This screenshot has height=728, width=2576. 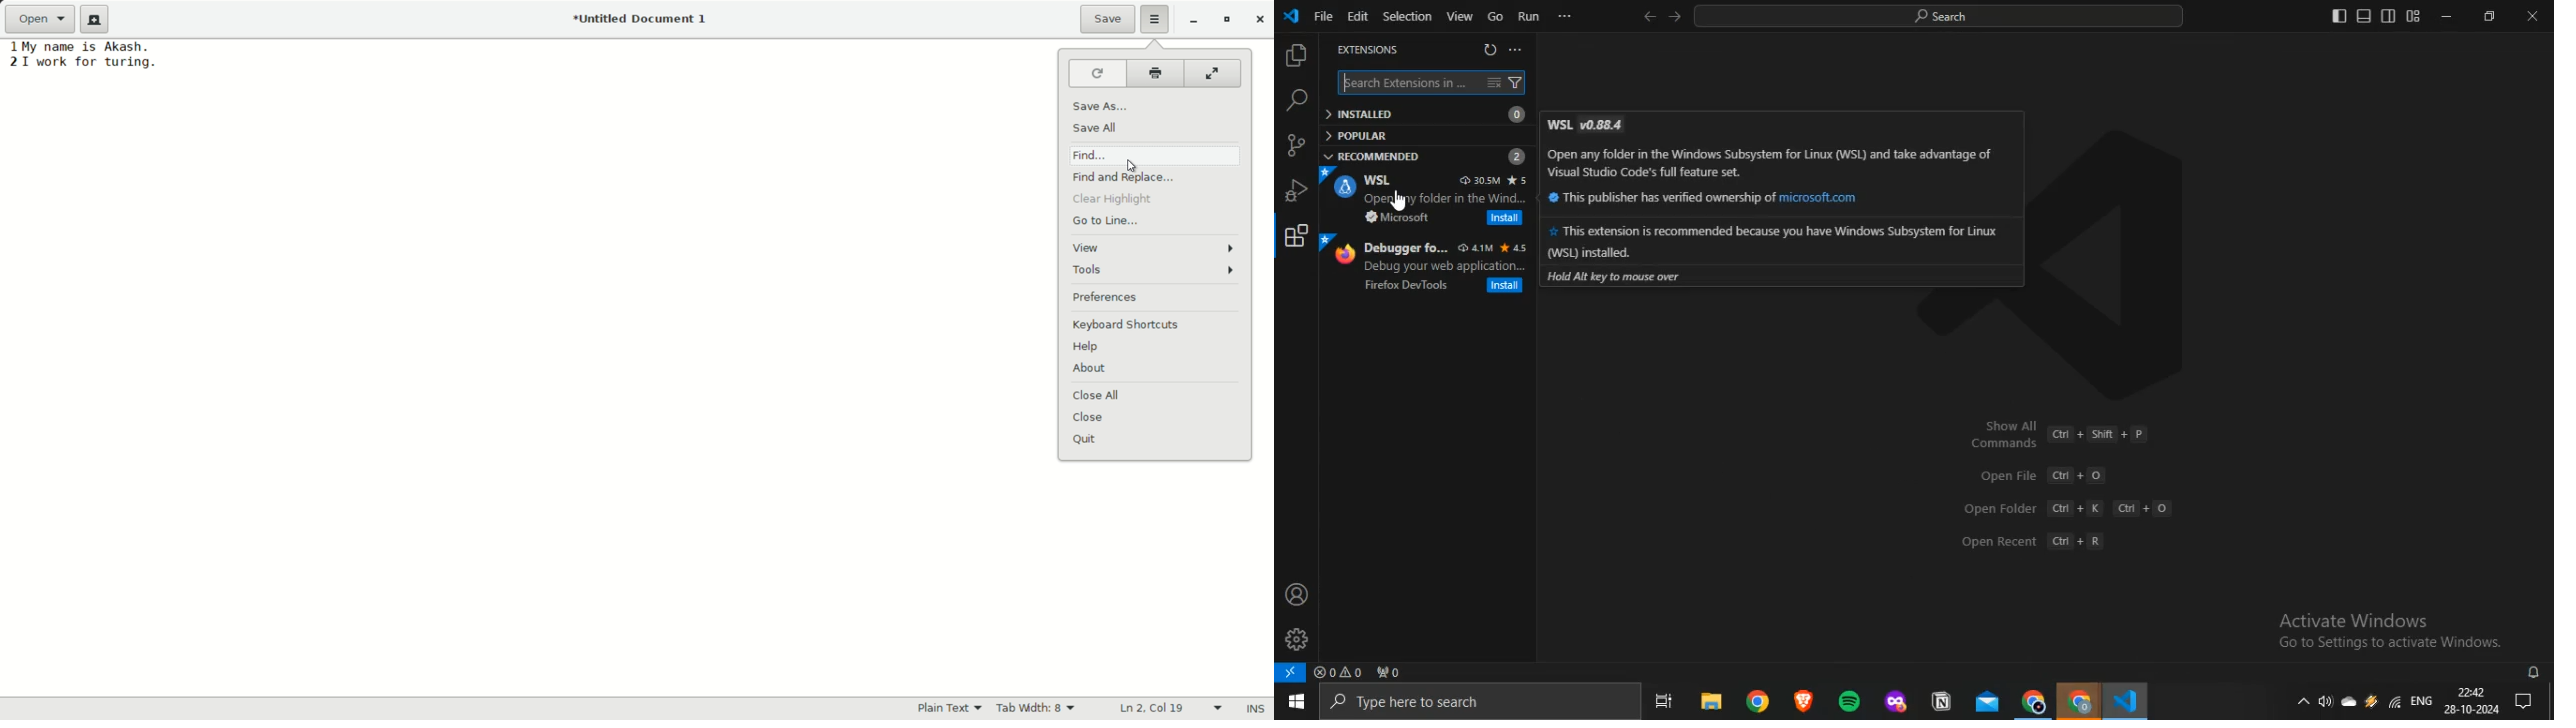 What do you see at coordinates (1195, 21) in the screenshot?
I see `minimize` at bounding box center [1195, 21].